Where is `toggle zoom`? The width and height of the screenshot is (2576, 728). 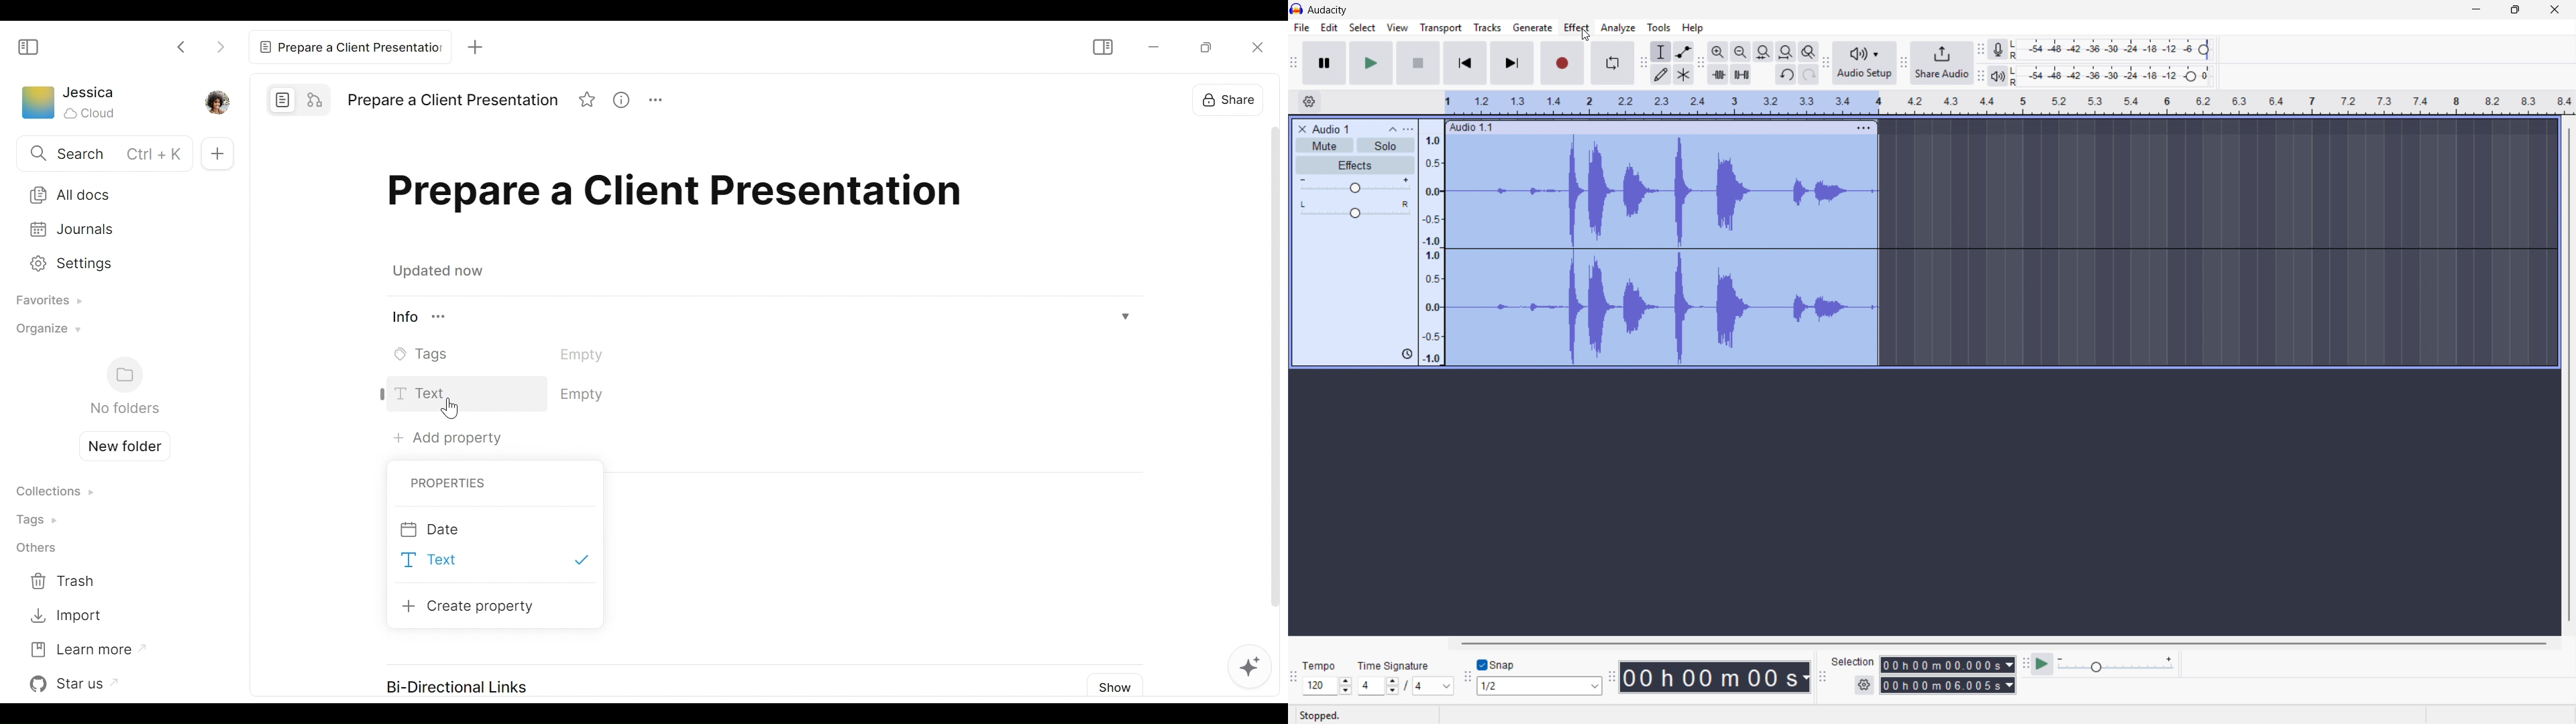 toggle zoom is located at coordinates (1809, 52).